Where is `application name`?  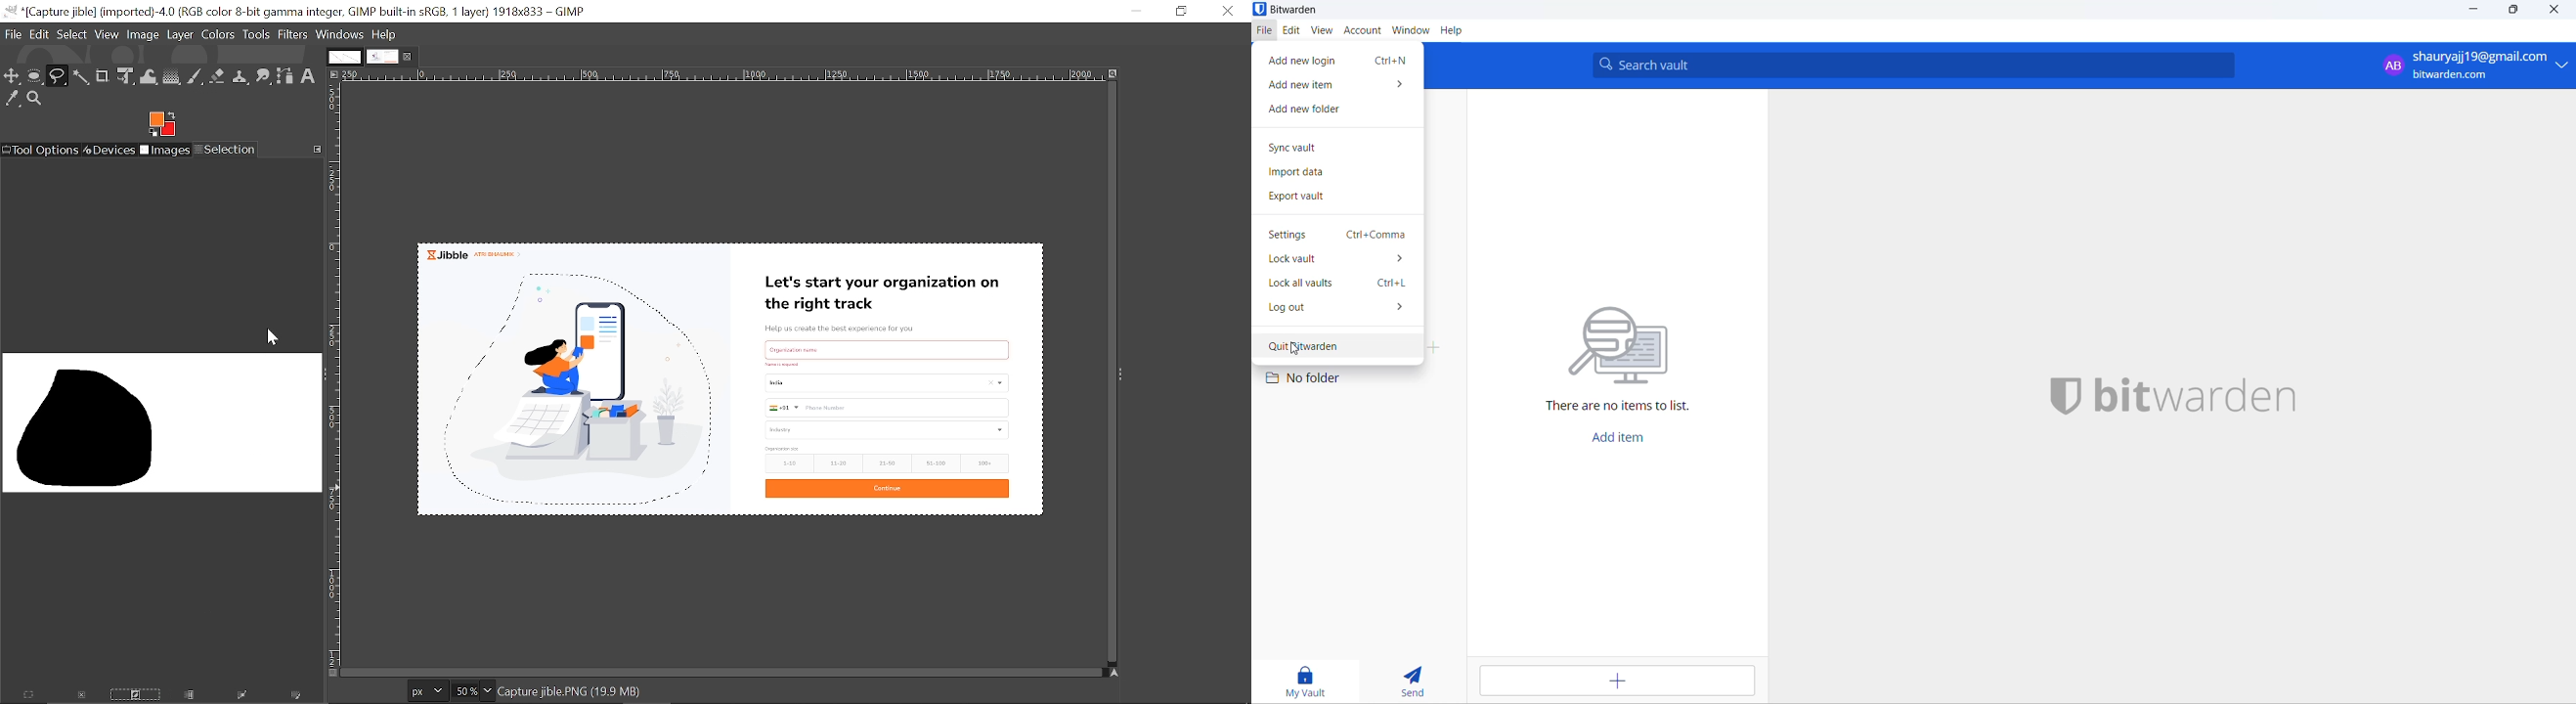 application name is located at coordinates (2196, 399).